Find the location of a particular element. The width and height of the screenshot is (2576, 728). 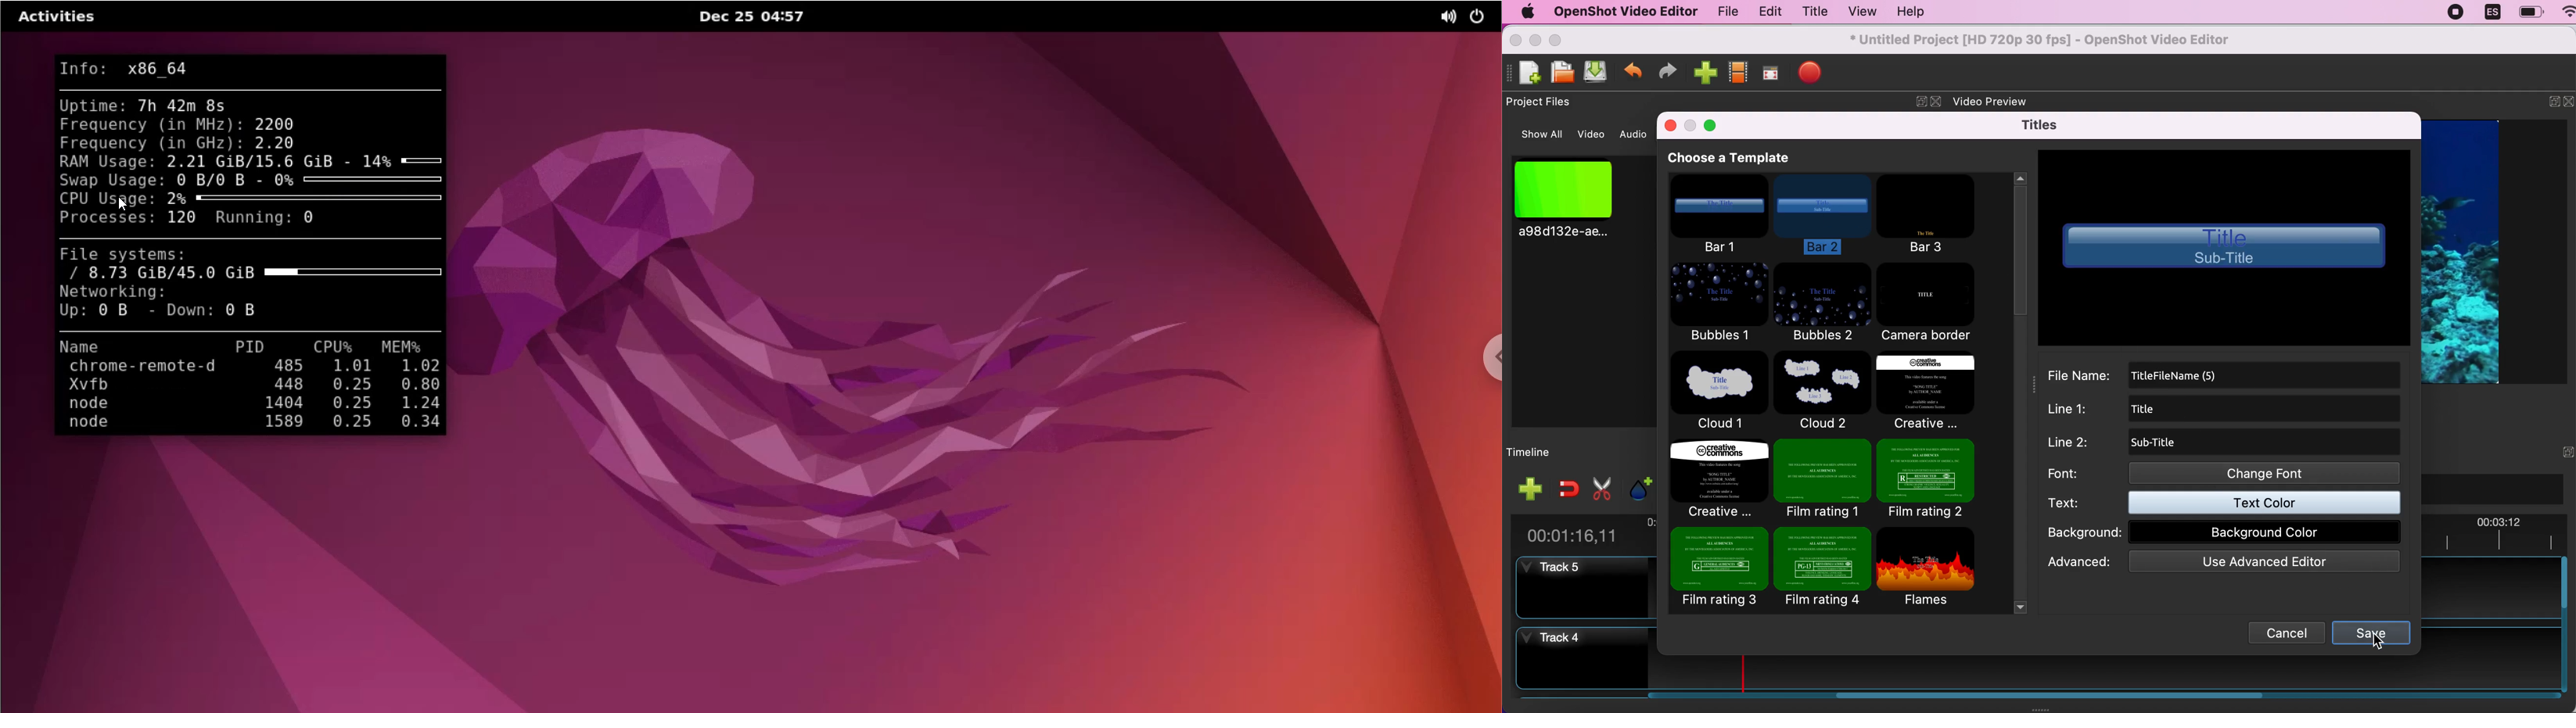

new file is located at coordinates (1526, 73).